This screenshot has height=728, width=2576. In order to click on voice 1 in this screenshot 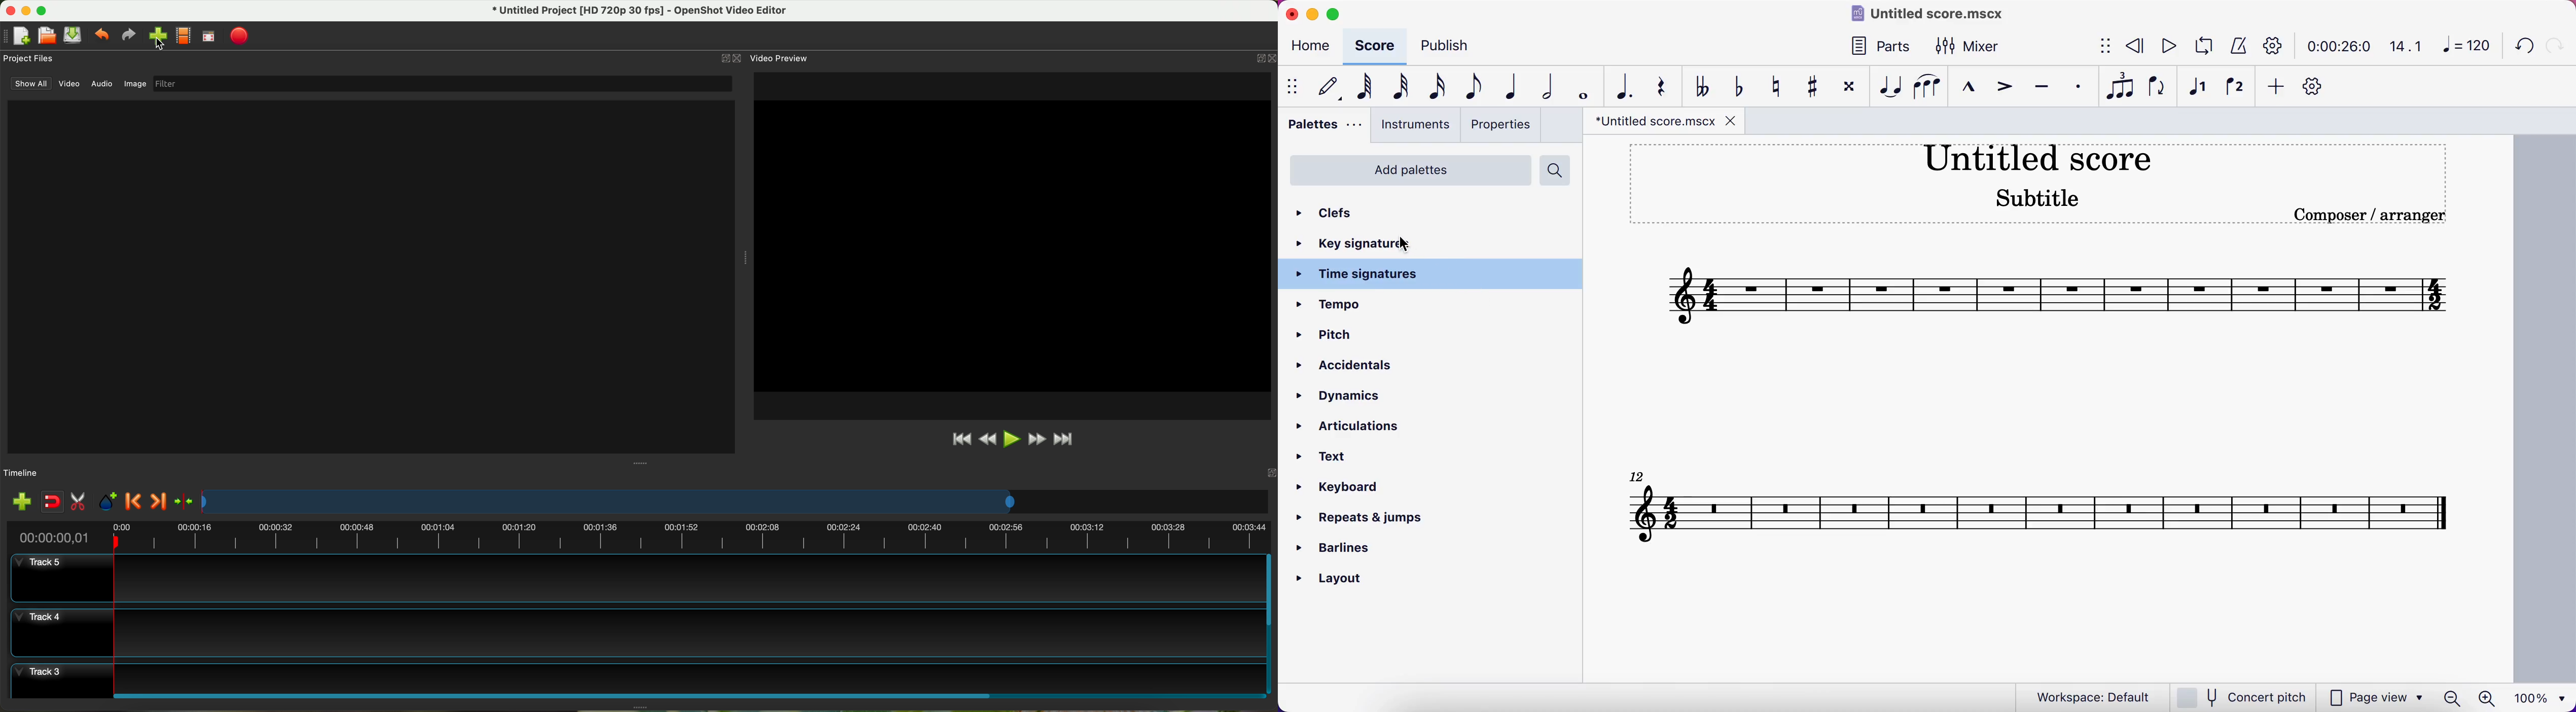, I will do `click(2201, 90)`.